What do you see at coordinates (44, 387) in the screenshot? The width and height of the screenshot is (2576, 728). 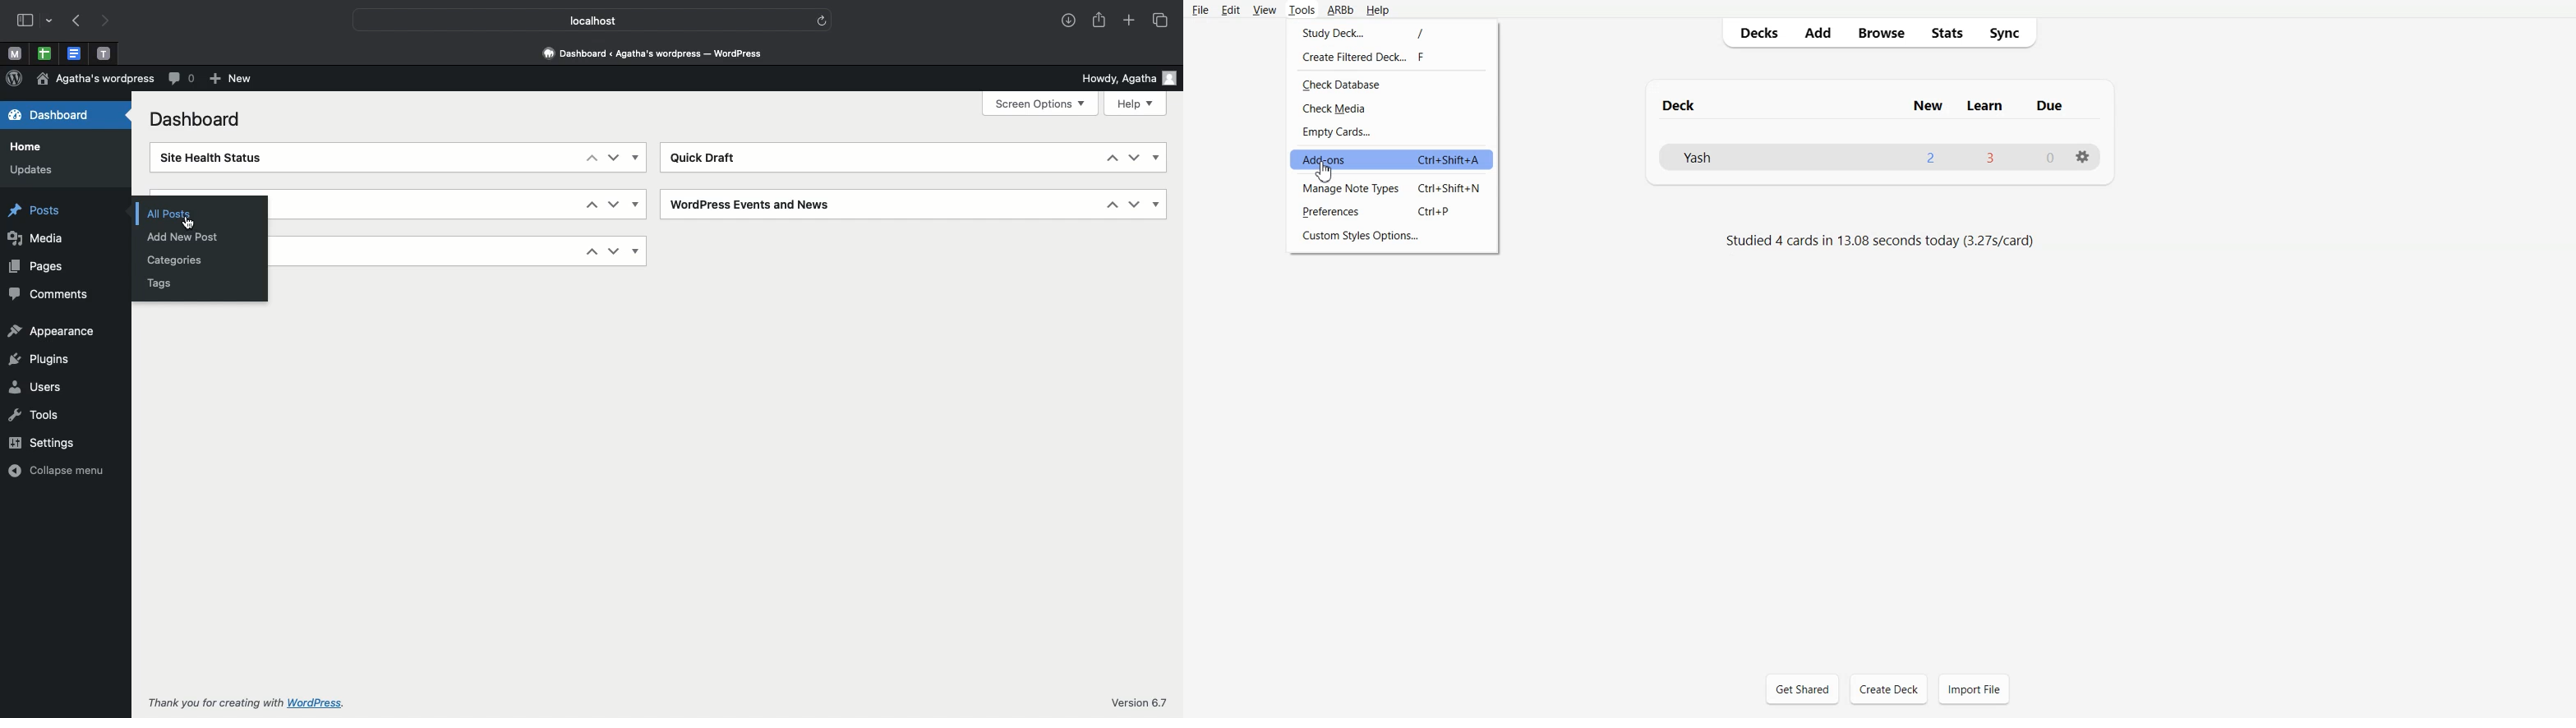 I see `Users` at bounding box center [44, 387].